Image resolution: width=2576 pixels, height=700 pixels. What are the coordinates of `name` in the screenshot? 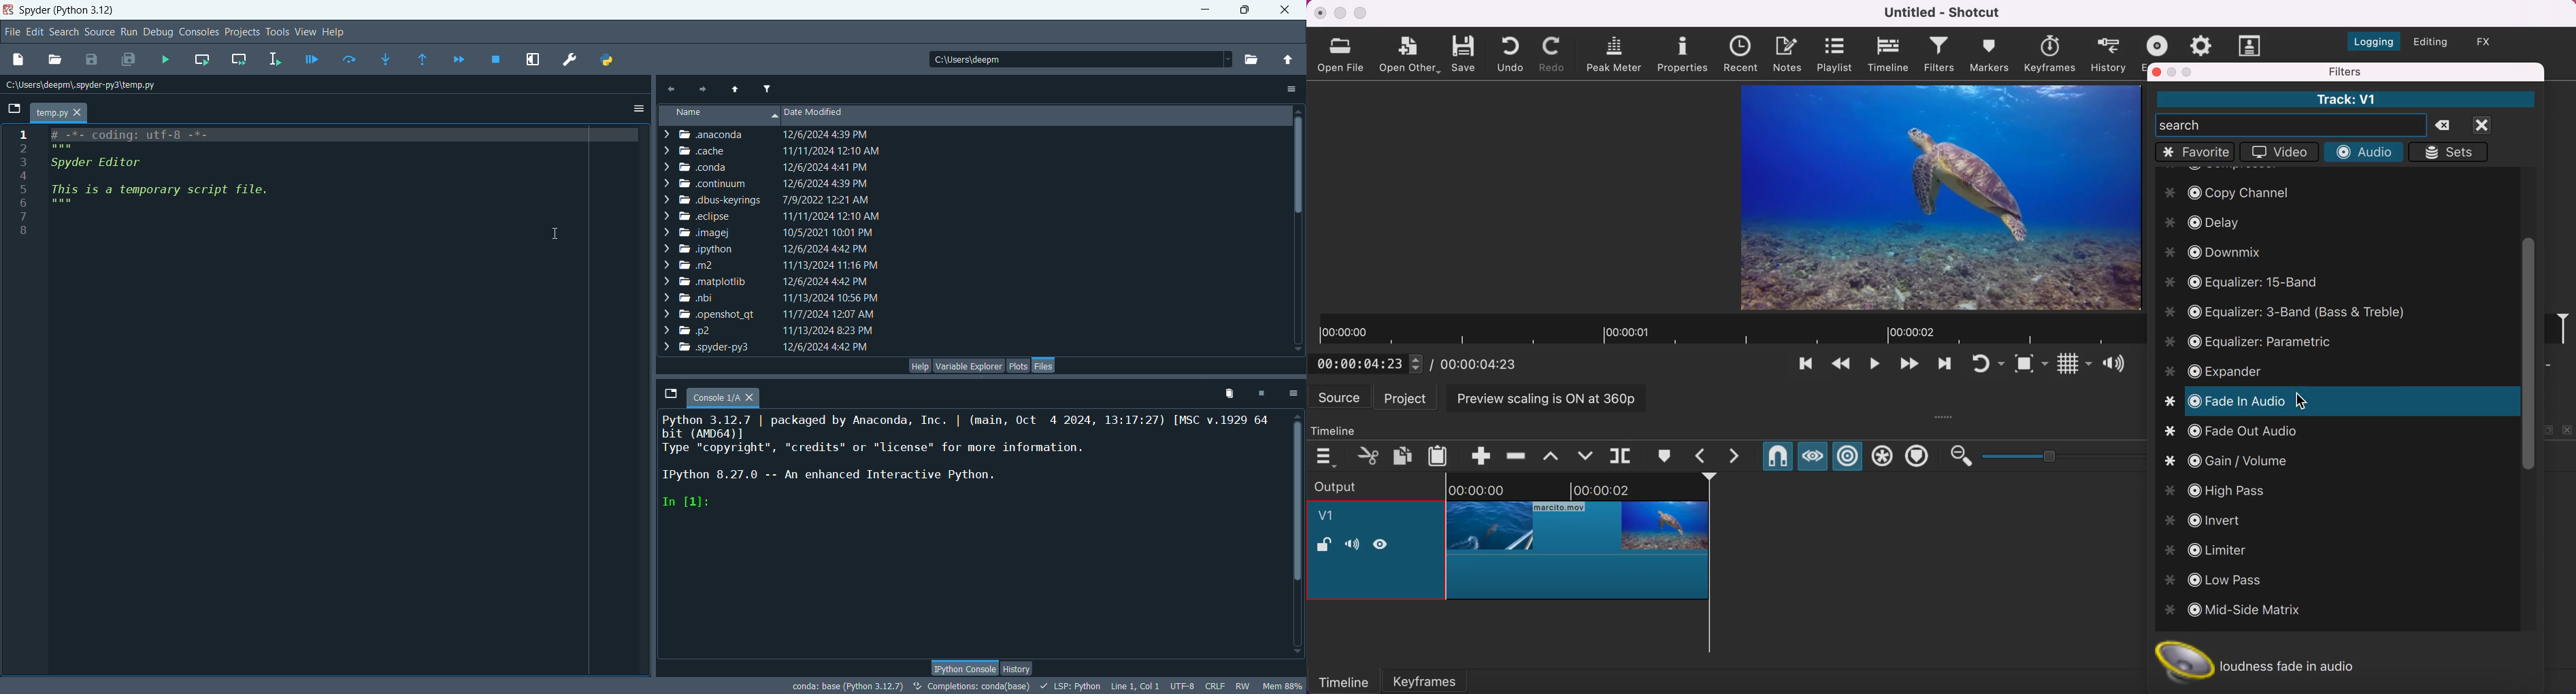 It's located at (718, 116).